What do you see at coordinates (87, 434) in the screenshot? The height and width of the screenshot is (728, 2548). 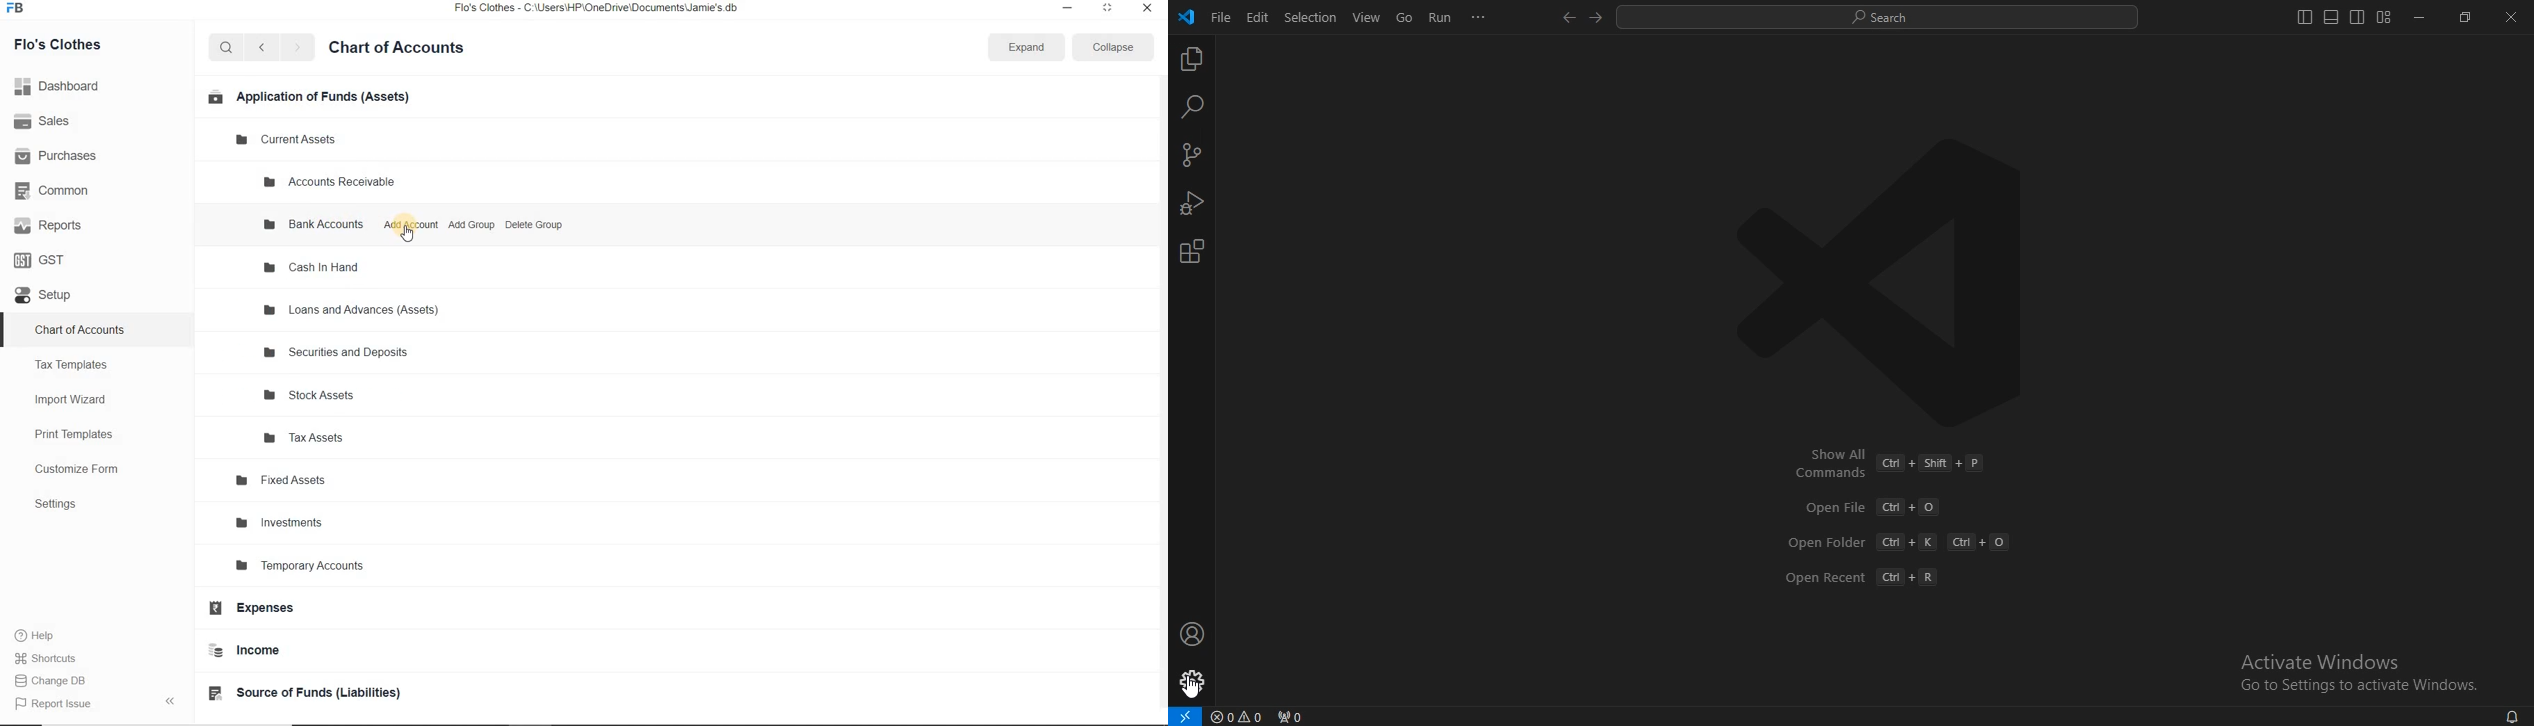 I see `Print Templates` at bounding box center [87, 434].